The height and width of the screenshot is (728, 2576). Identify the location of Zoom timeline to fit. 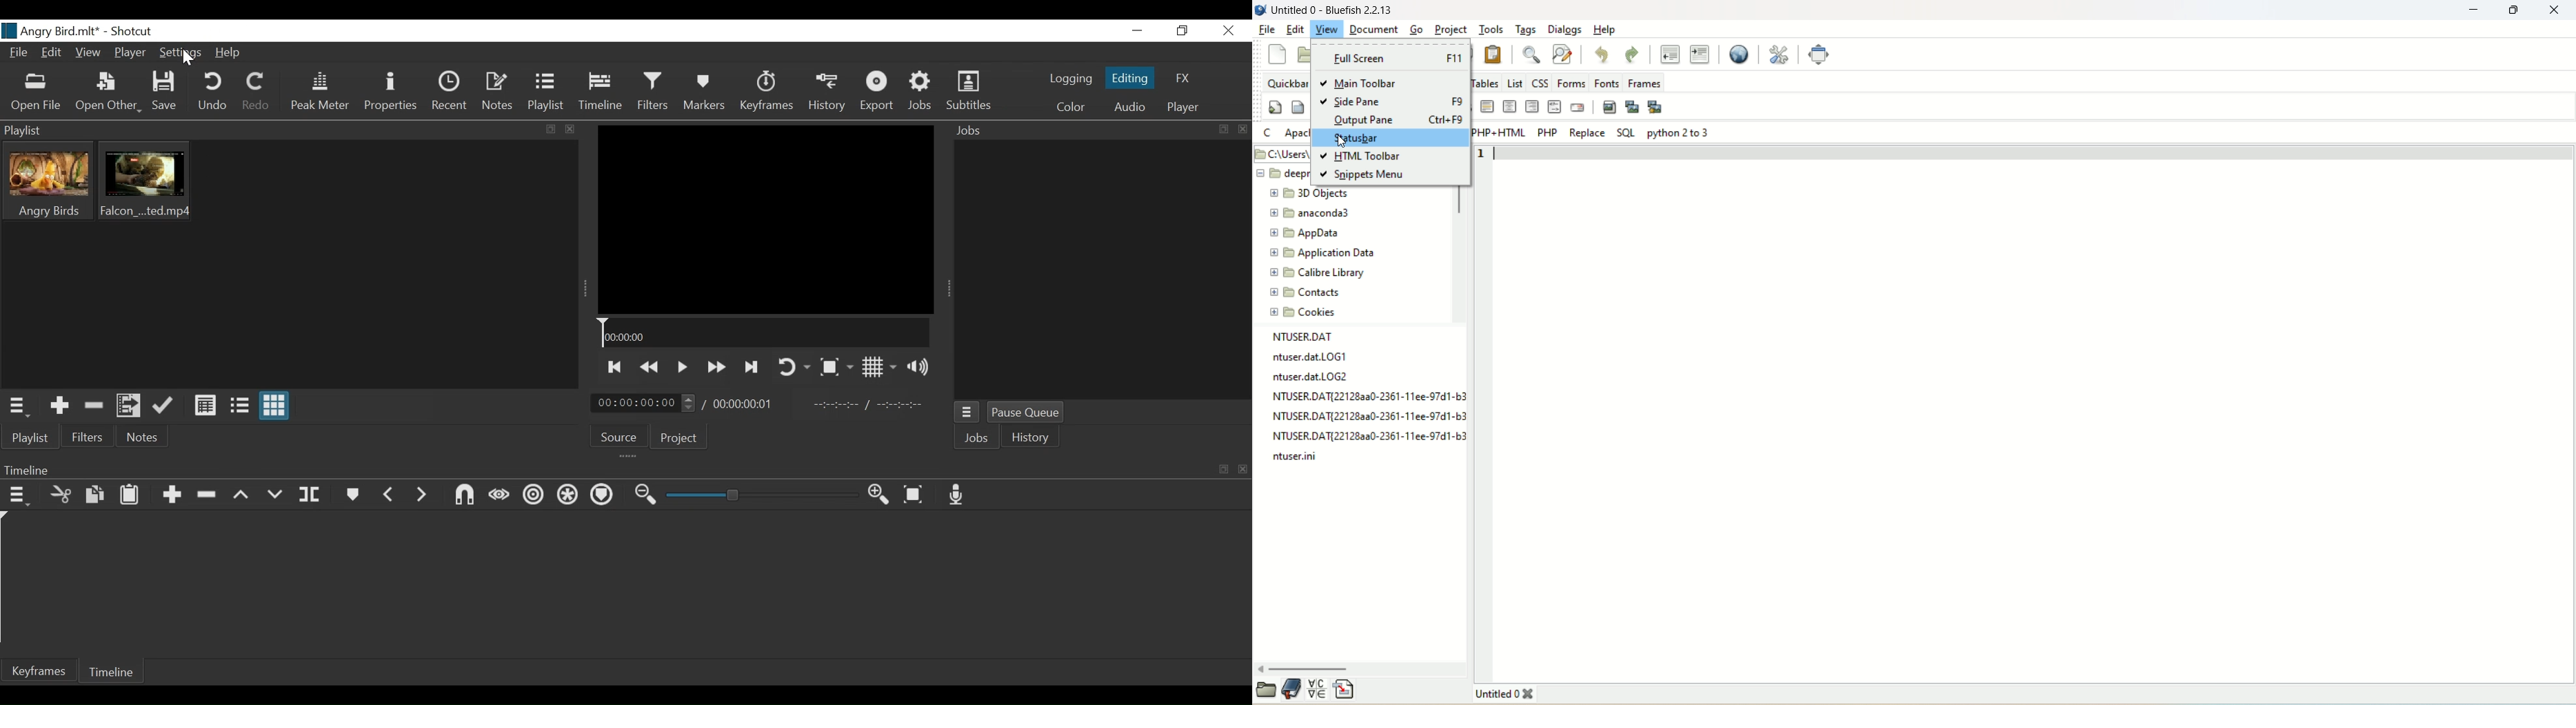
(915, 494).